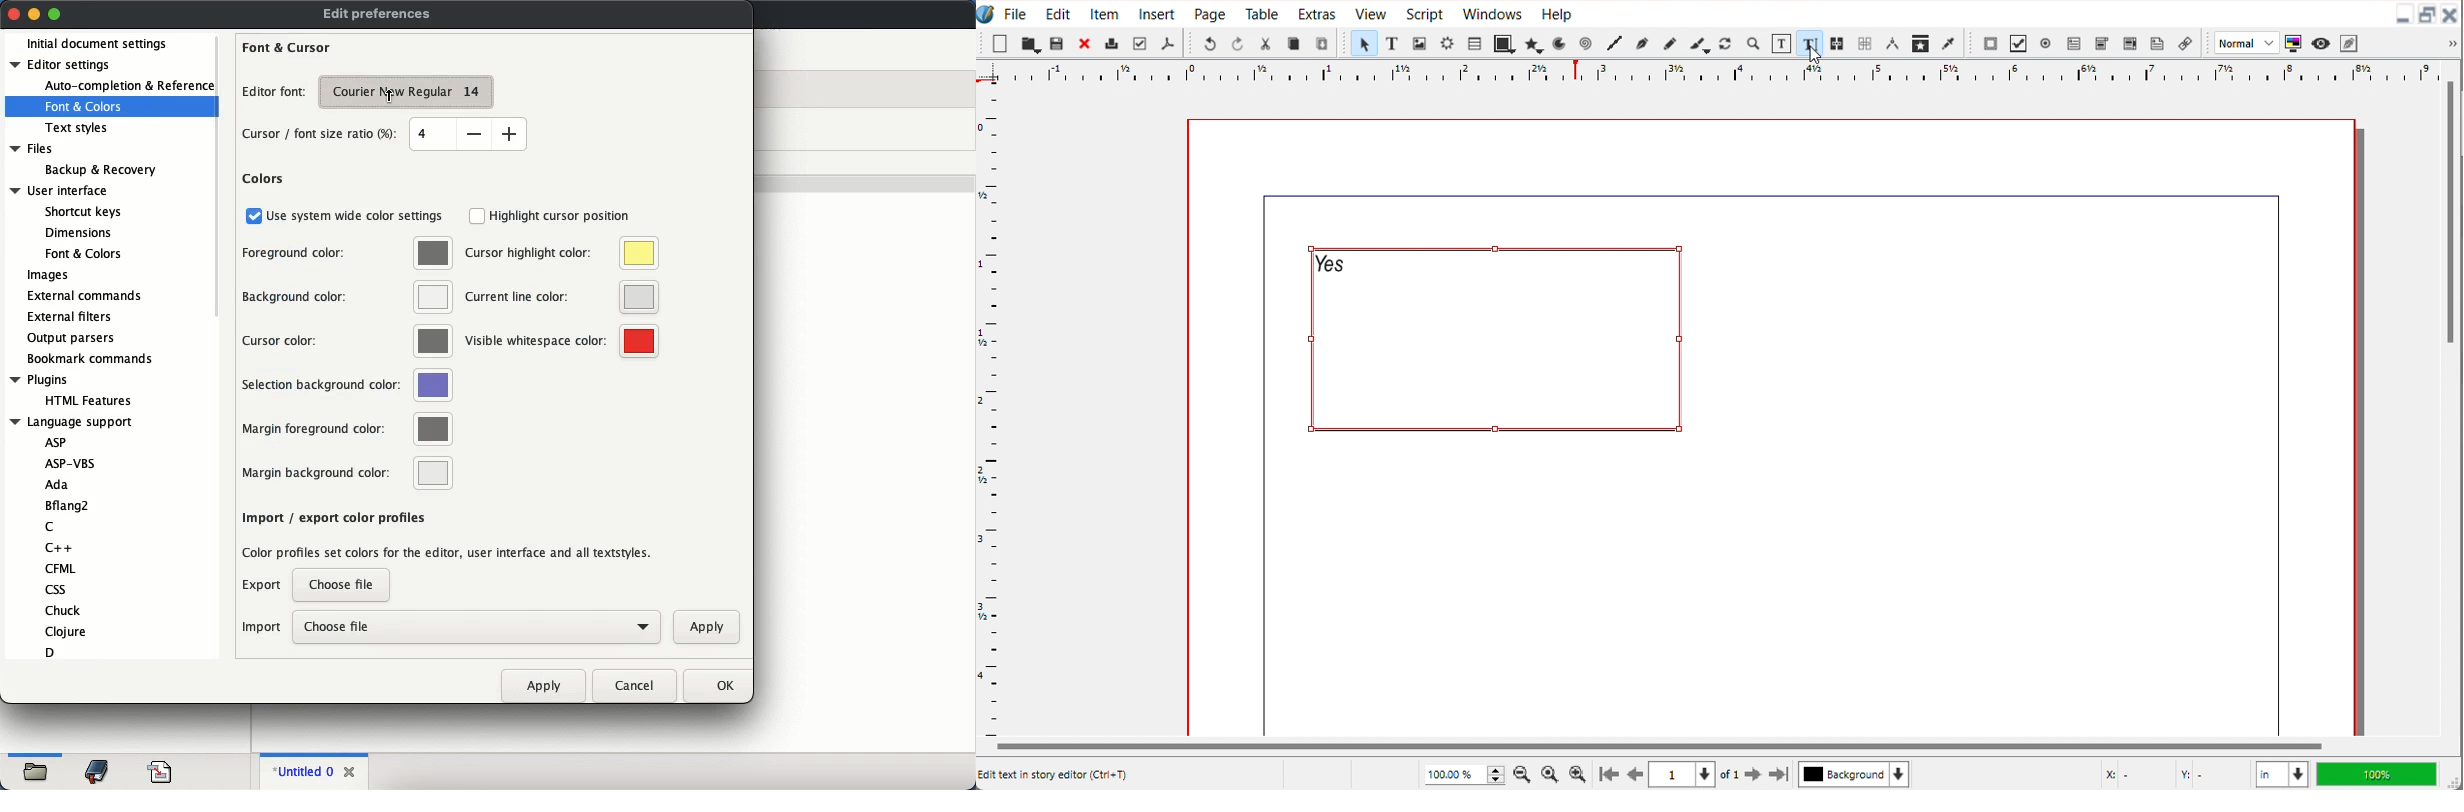 This screenshot has width=2464, height=812. I want to click on Preflight verifier, so click(1139, 44).